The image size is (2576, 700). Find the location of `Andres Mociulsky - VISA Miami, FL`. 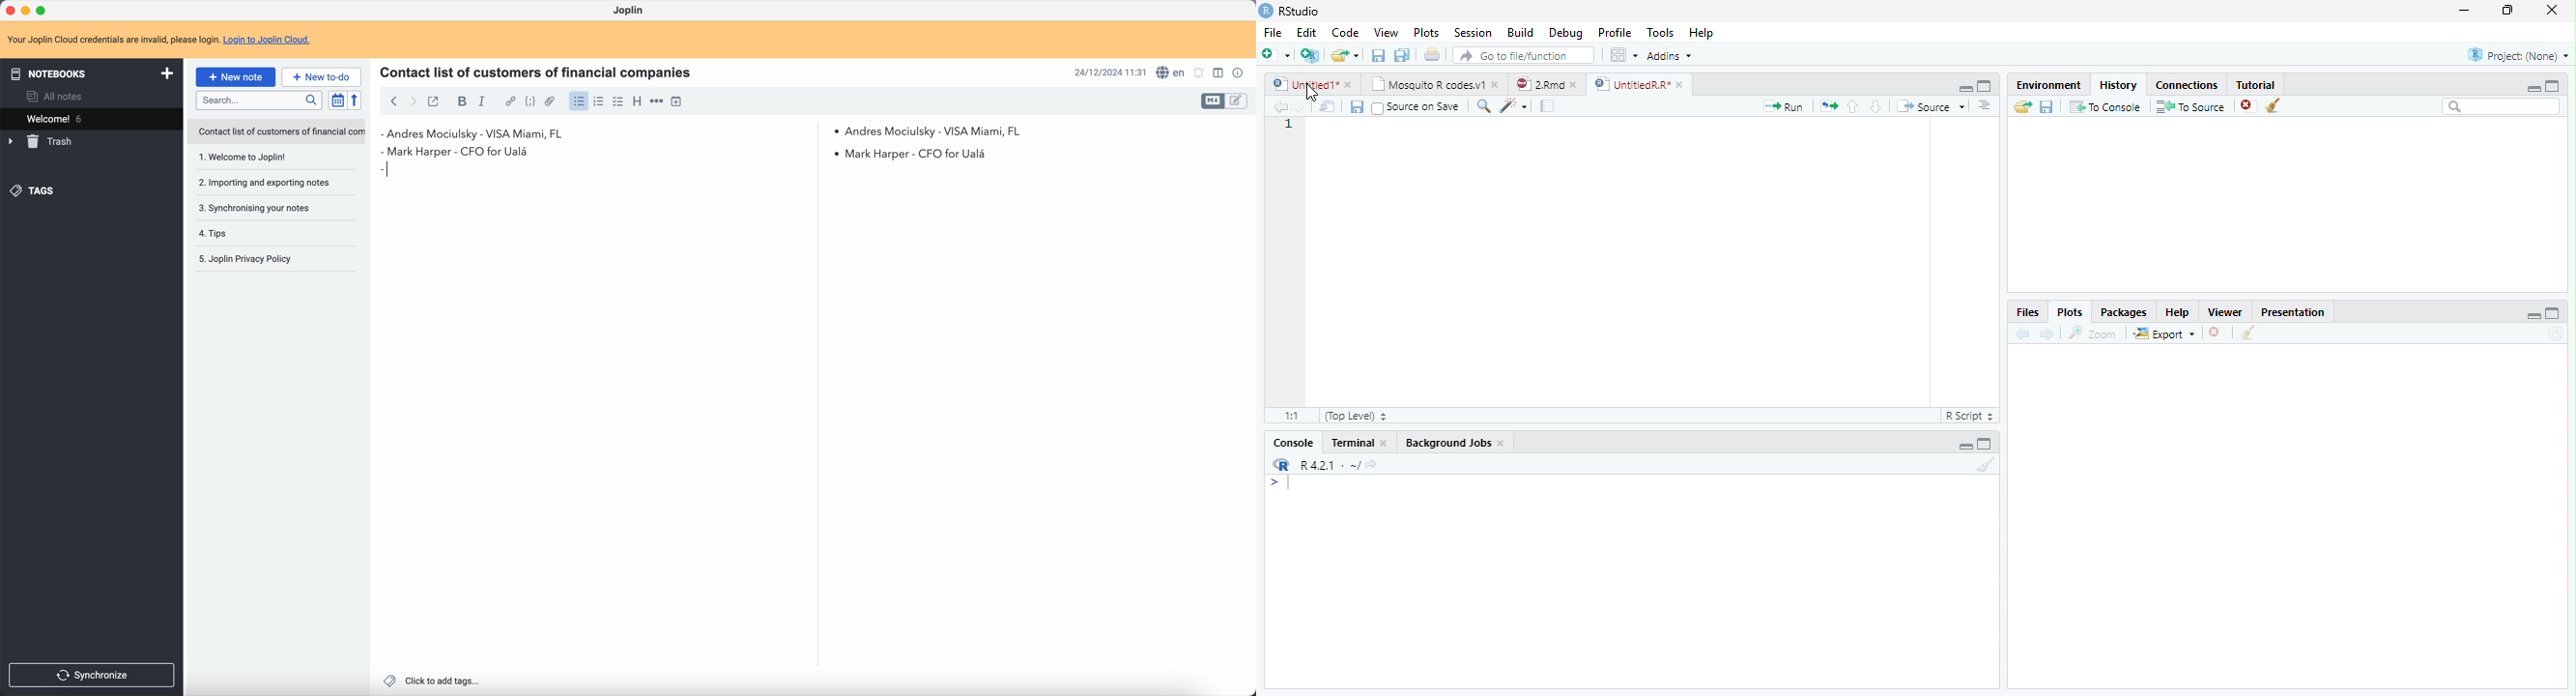

Andres Mociulsky - VISA Miami, FL is located at coordinates (935, 130).